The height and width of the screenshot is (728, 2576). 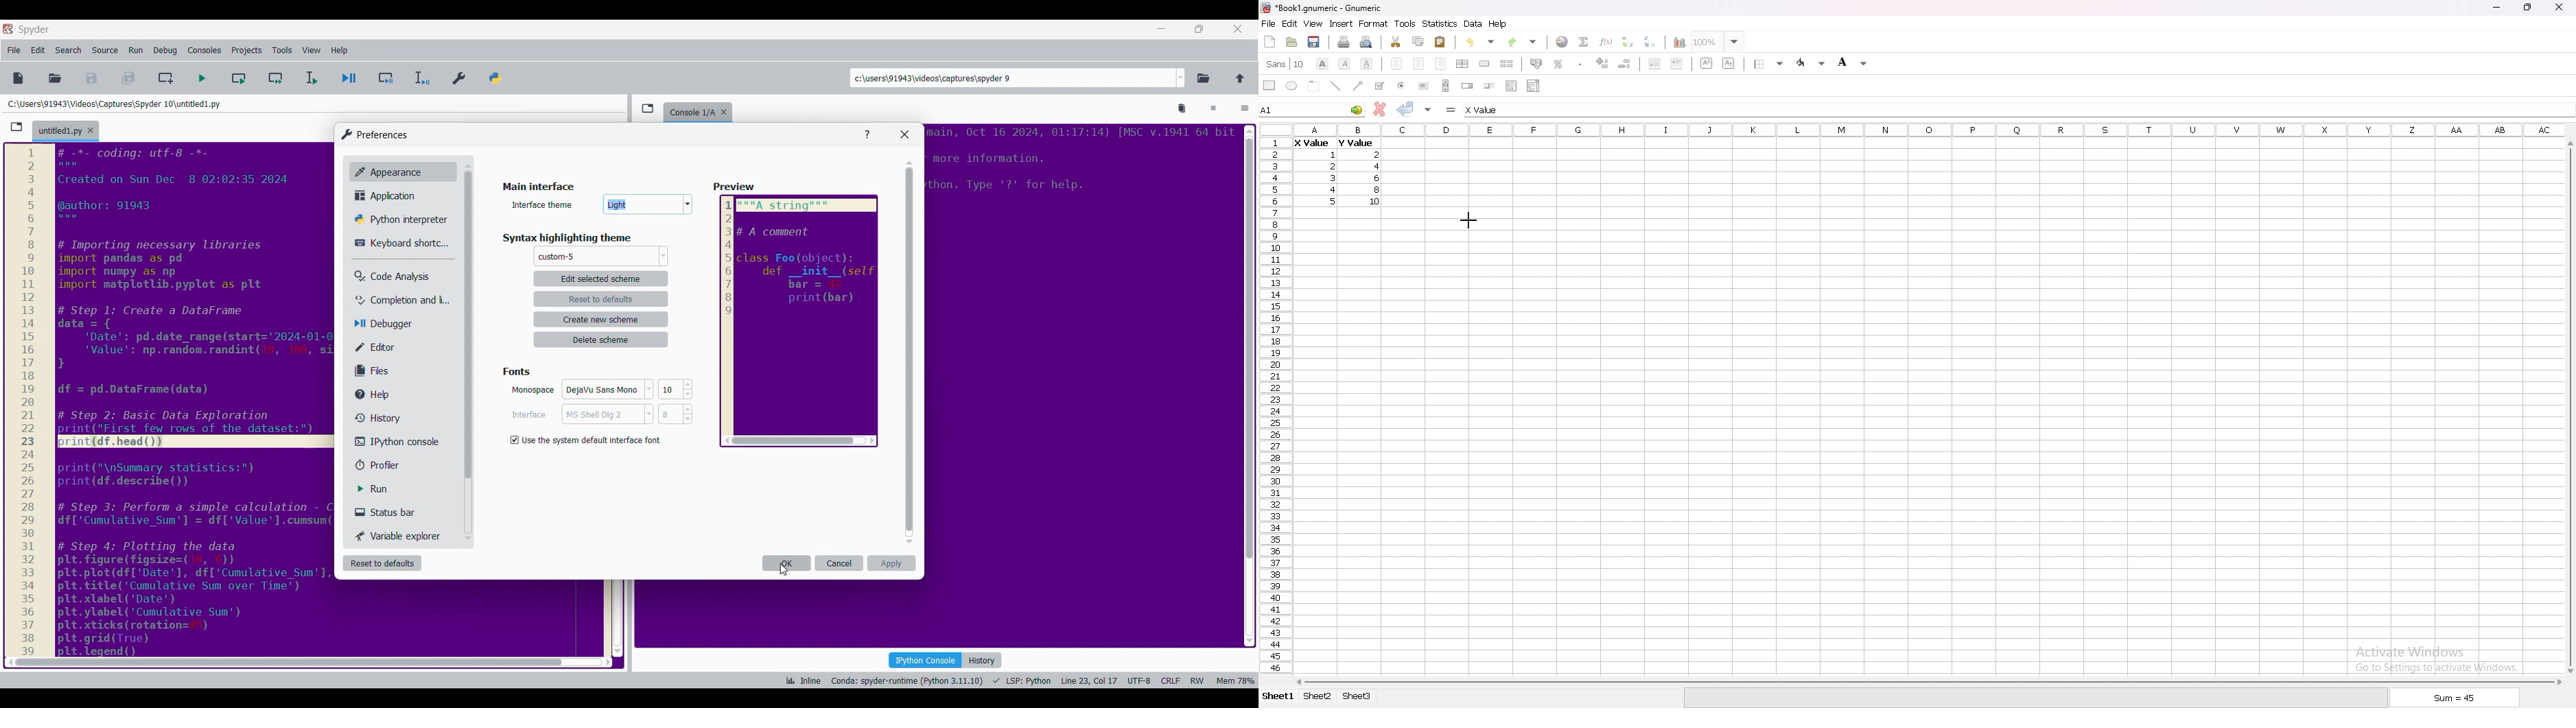 I want to click on Apply, so click(x=892, y=563).